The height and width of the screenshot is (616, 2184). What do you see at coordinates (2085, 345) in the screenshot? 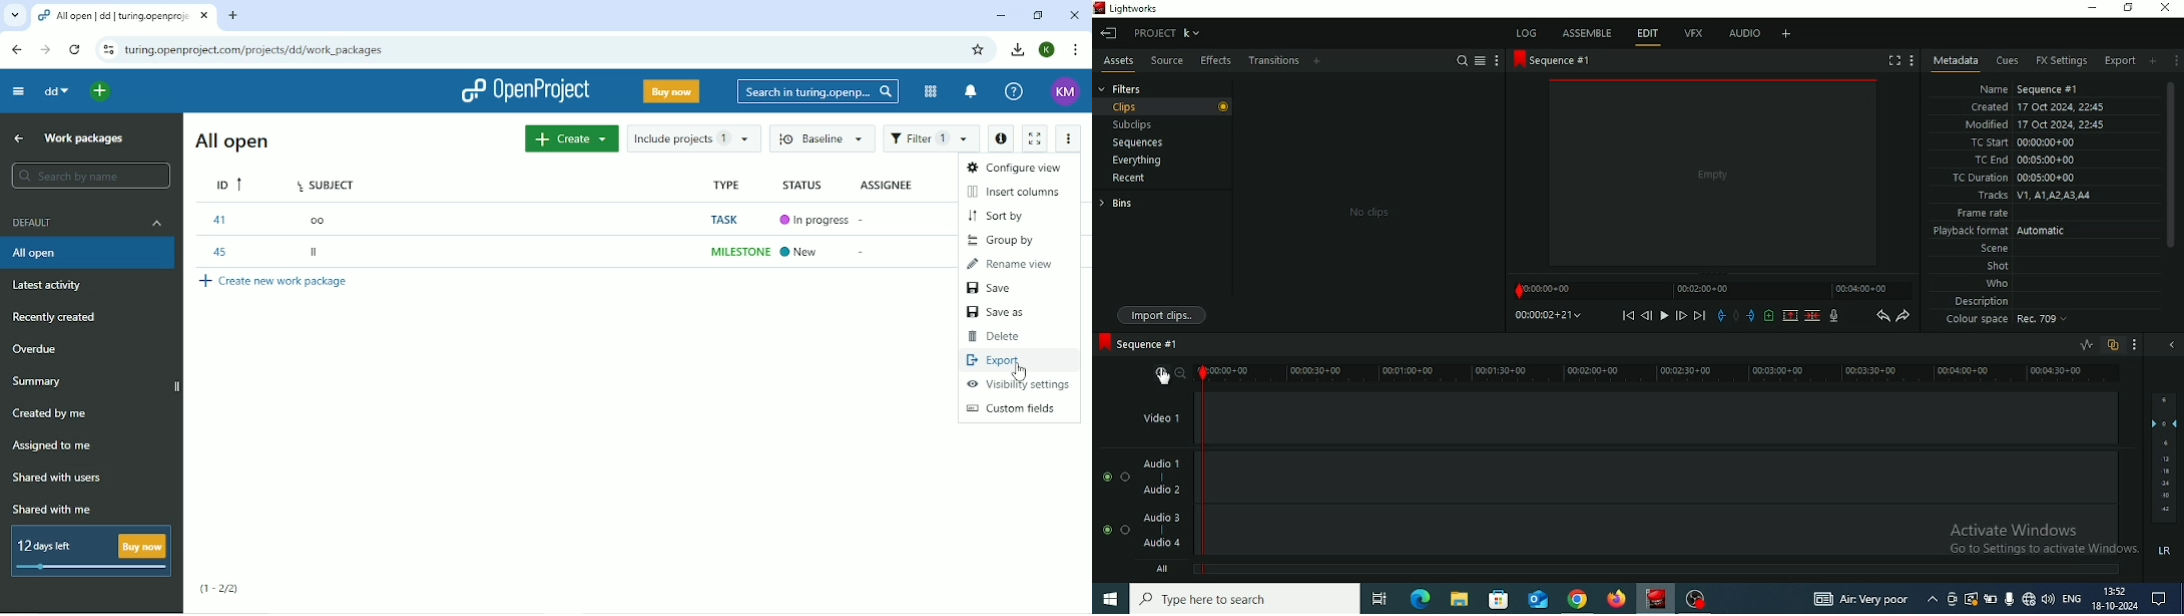
I see `Toggle audio levels editing` at bounding box center [2085, 345].